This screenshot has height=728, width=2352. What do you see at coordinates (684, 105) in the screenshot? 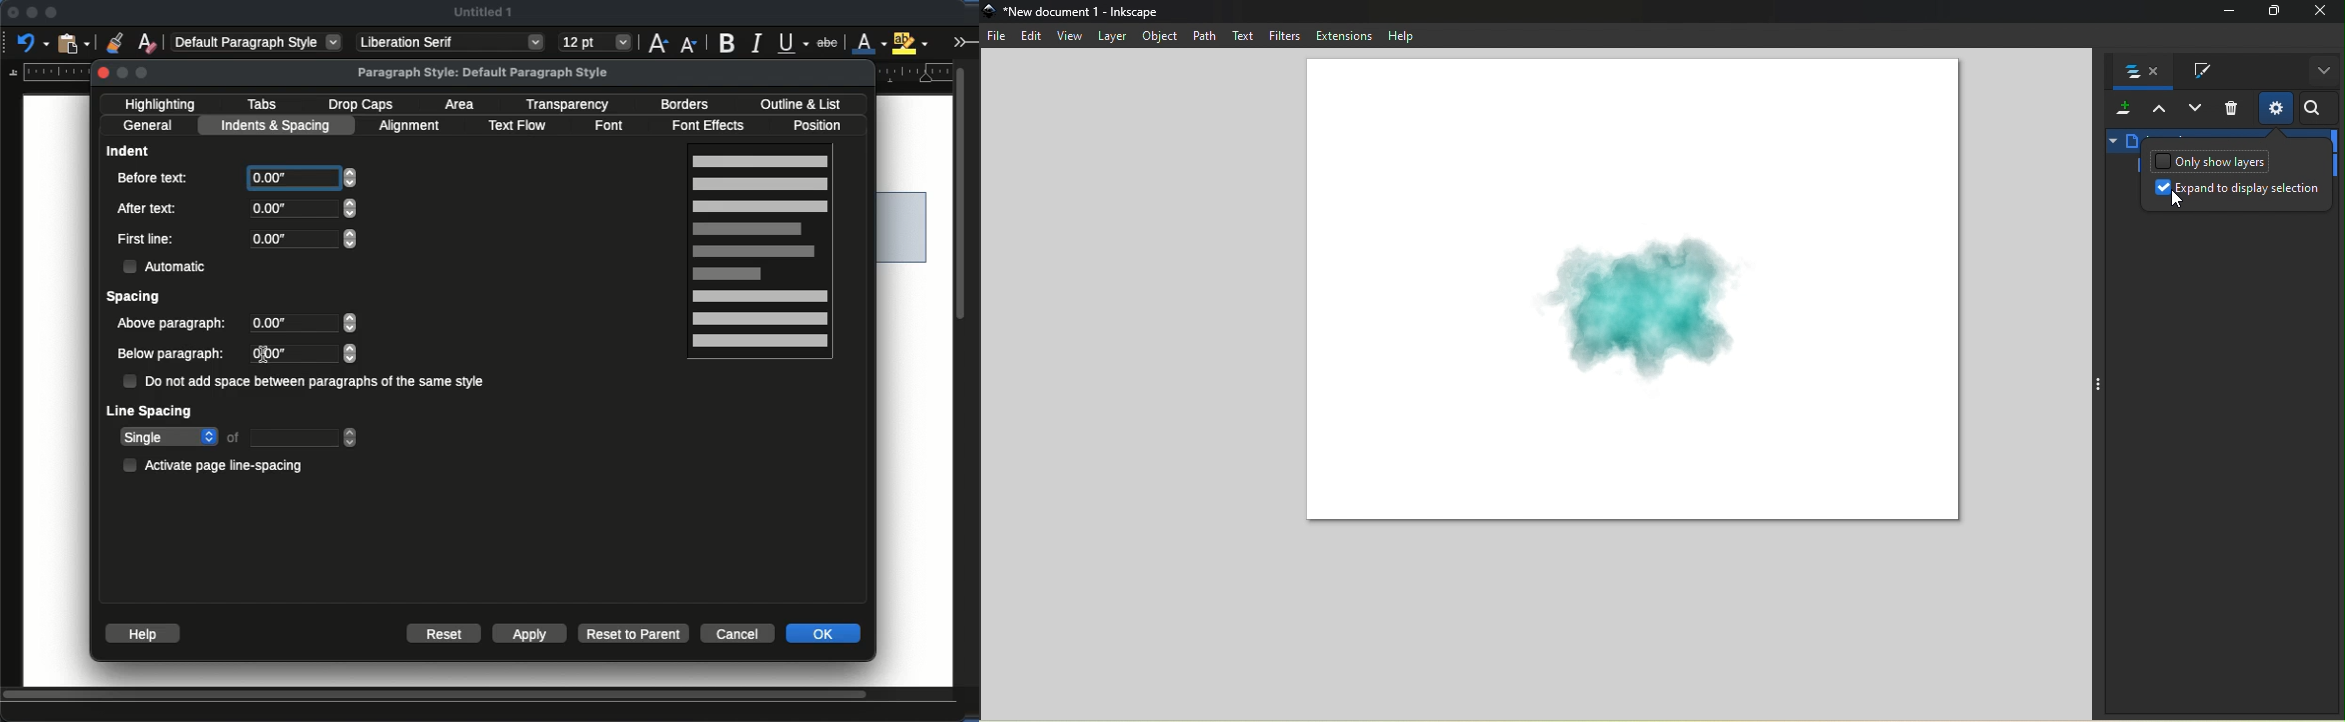
I see `borders` at bounding box center [684, 105].